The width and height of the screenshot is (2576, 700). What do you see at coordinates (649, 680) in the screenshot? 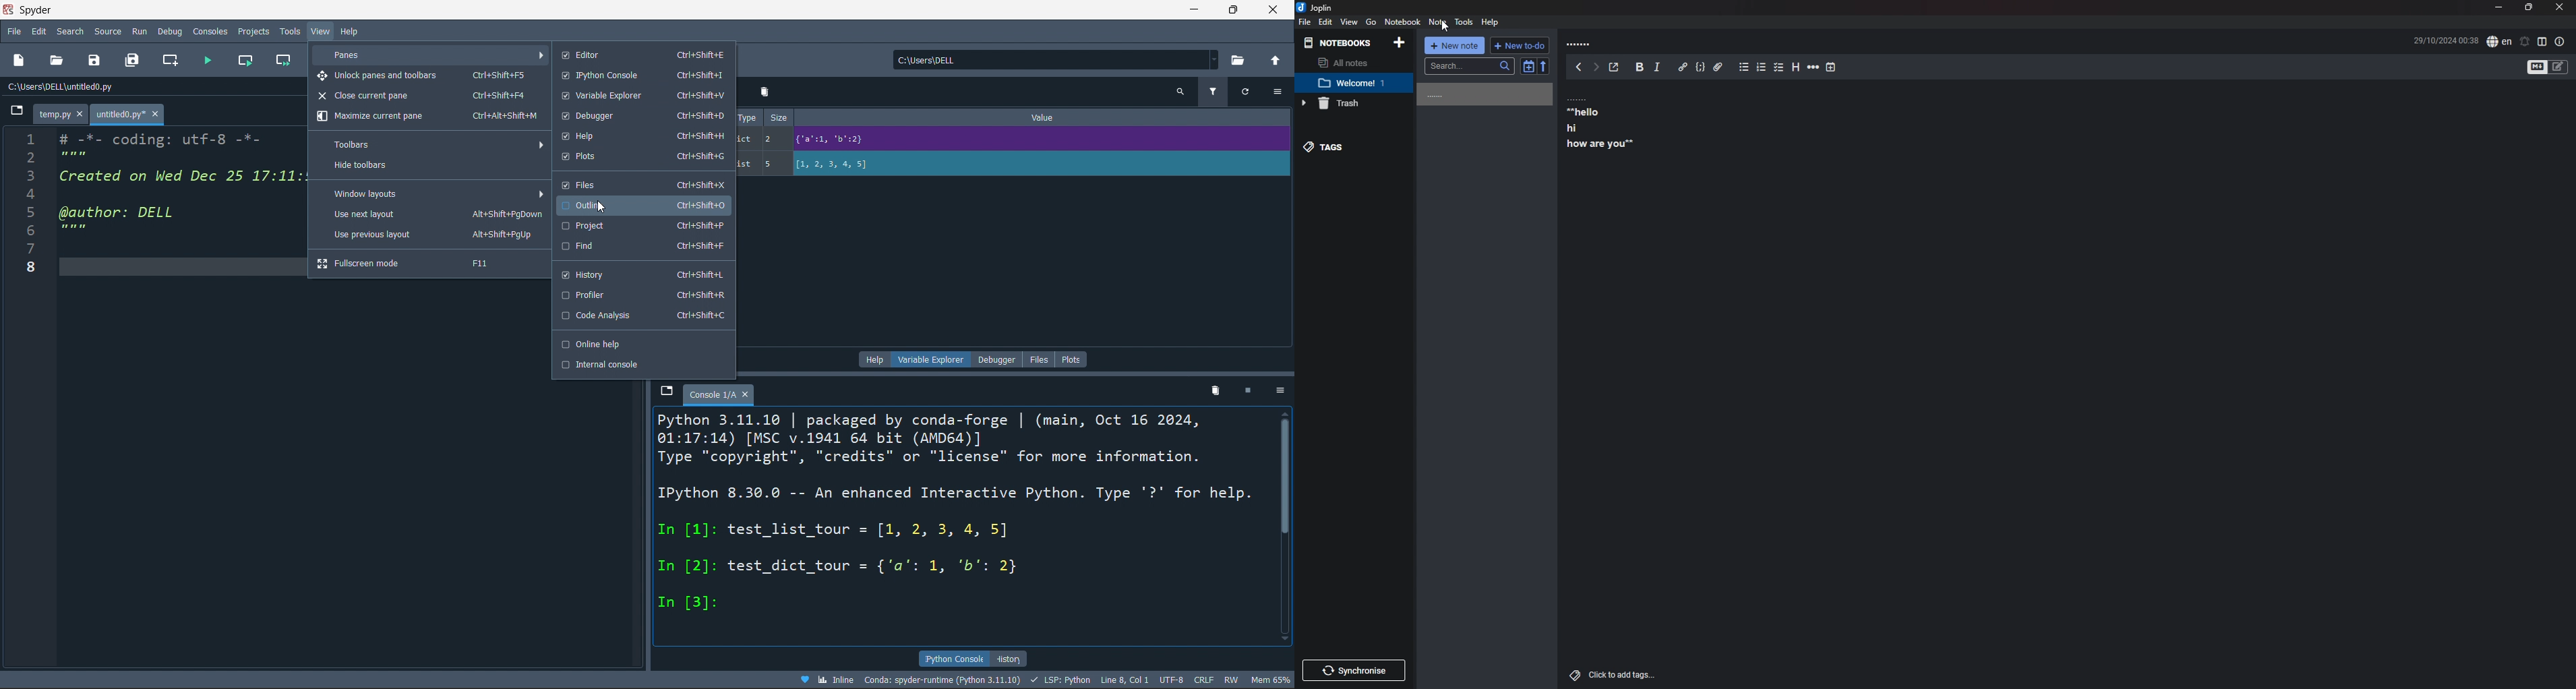
I see `file data` at bounding box center [649, 680].